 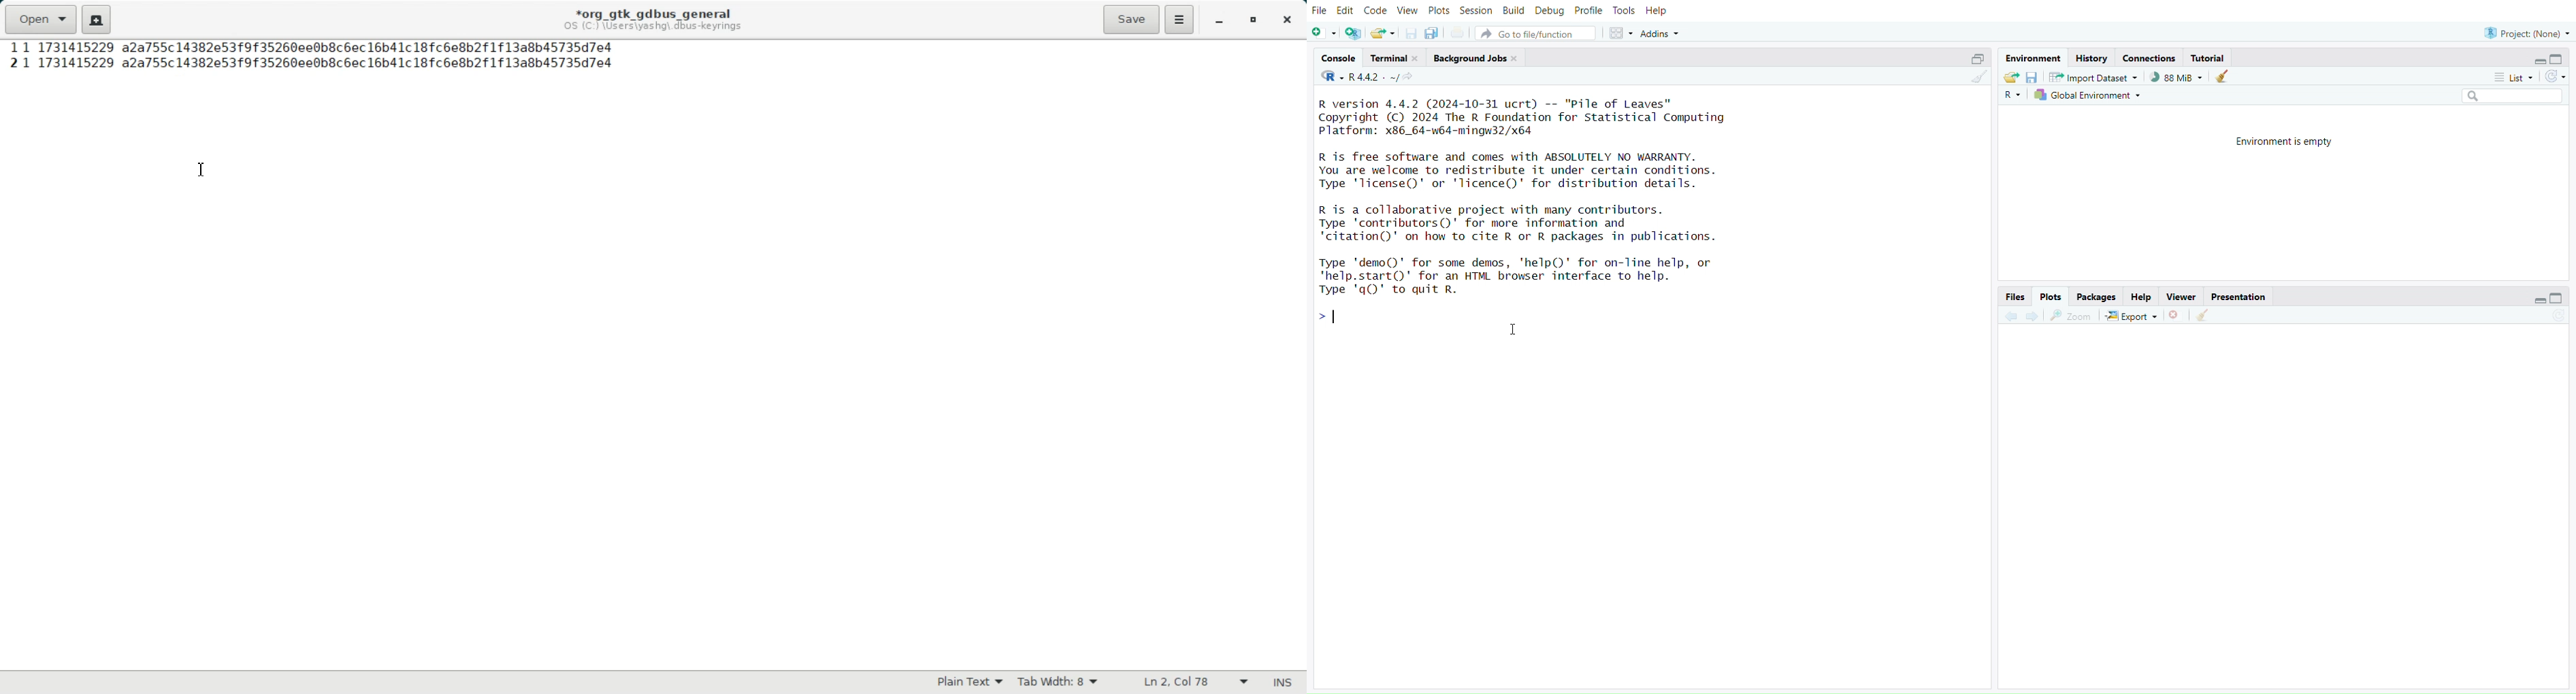 I want to click on view the current working directory, so click(x=1409, y=78).